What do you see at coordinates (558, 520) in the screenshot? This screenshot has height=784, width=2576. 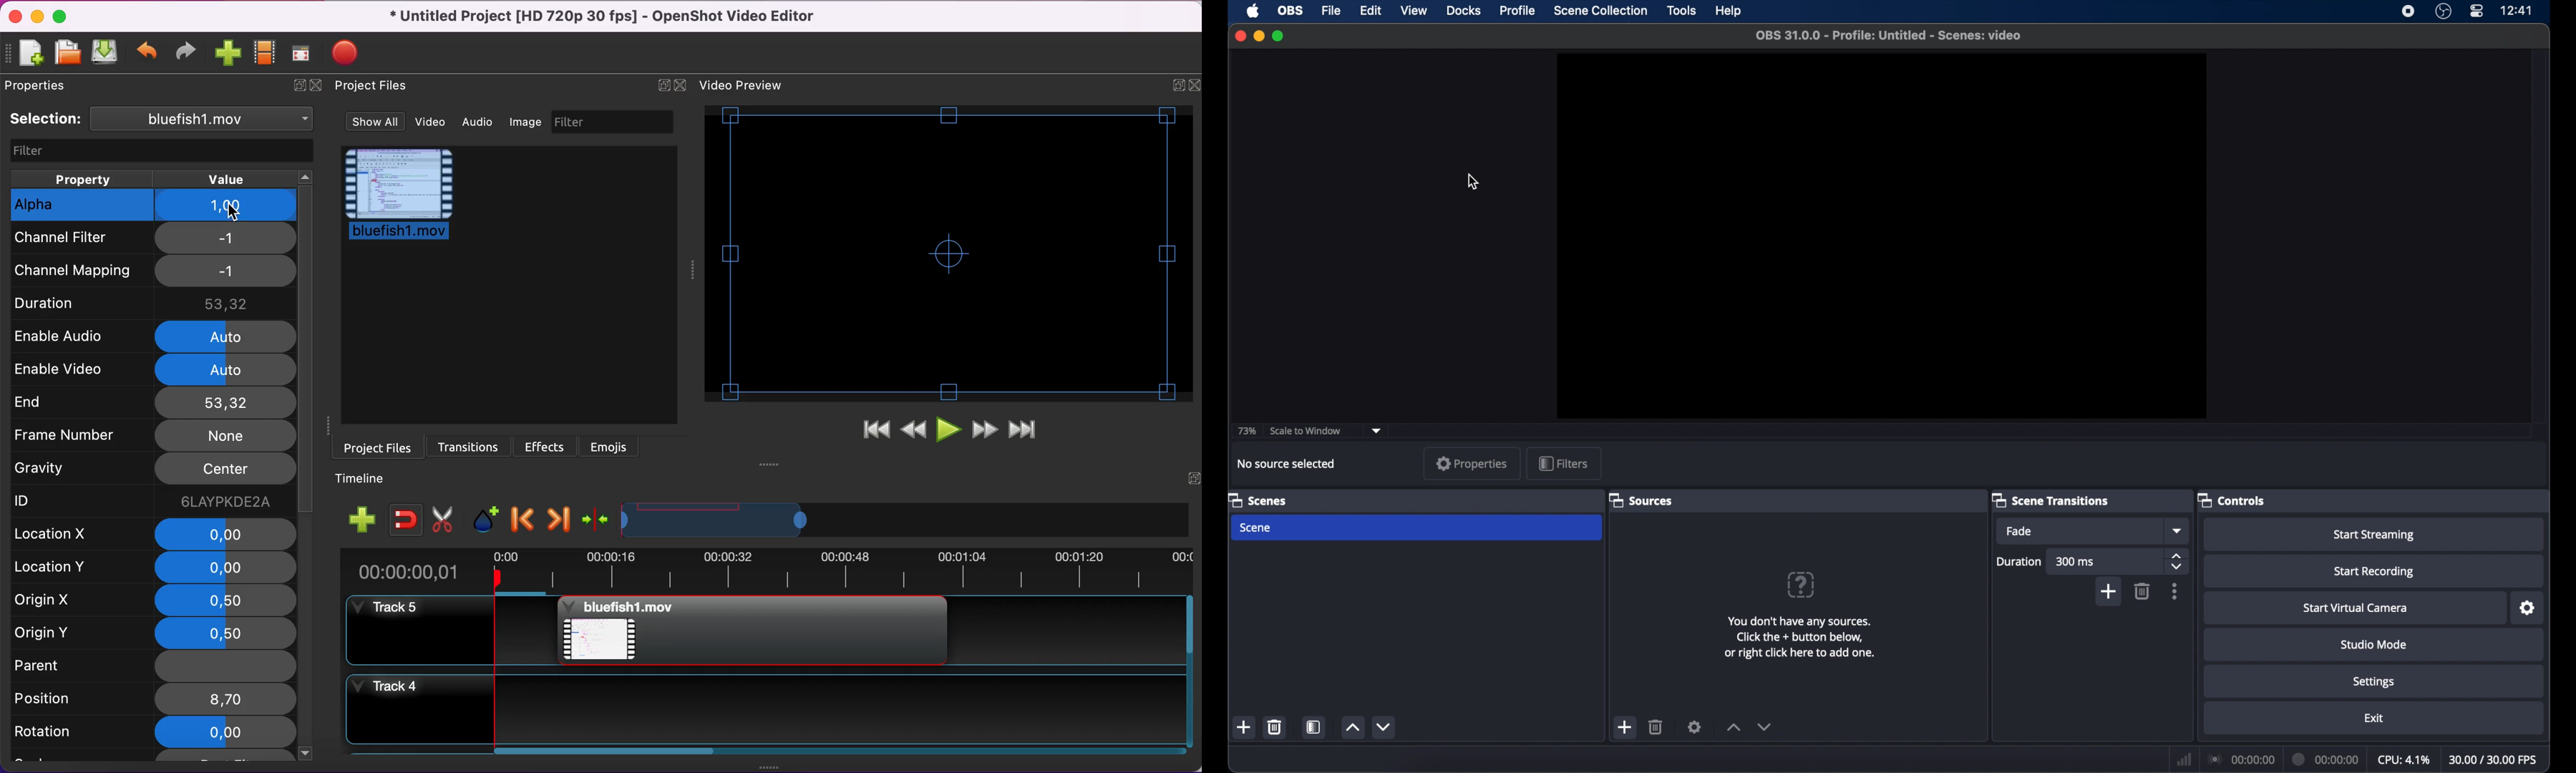 I see `next marker` at bounding box center [558, 520].